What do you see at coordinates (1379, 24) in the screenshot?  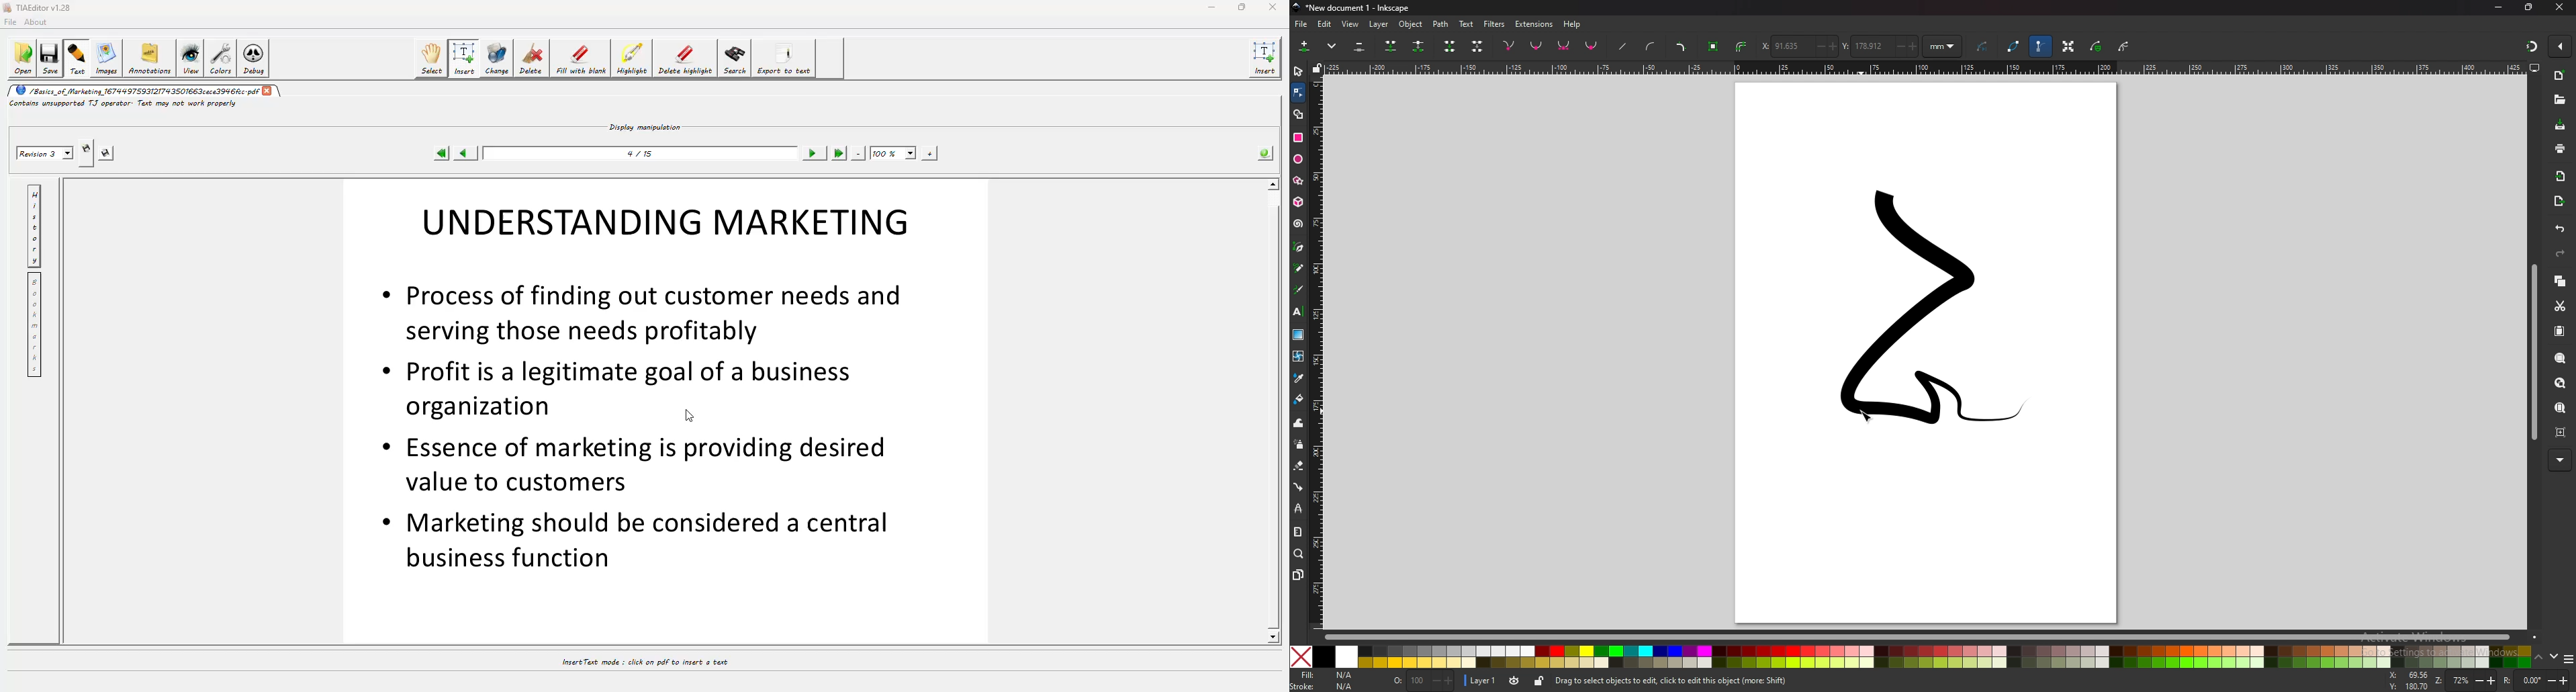 I see `layer` at bounding box center [1379, 24].